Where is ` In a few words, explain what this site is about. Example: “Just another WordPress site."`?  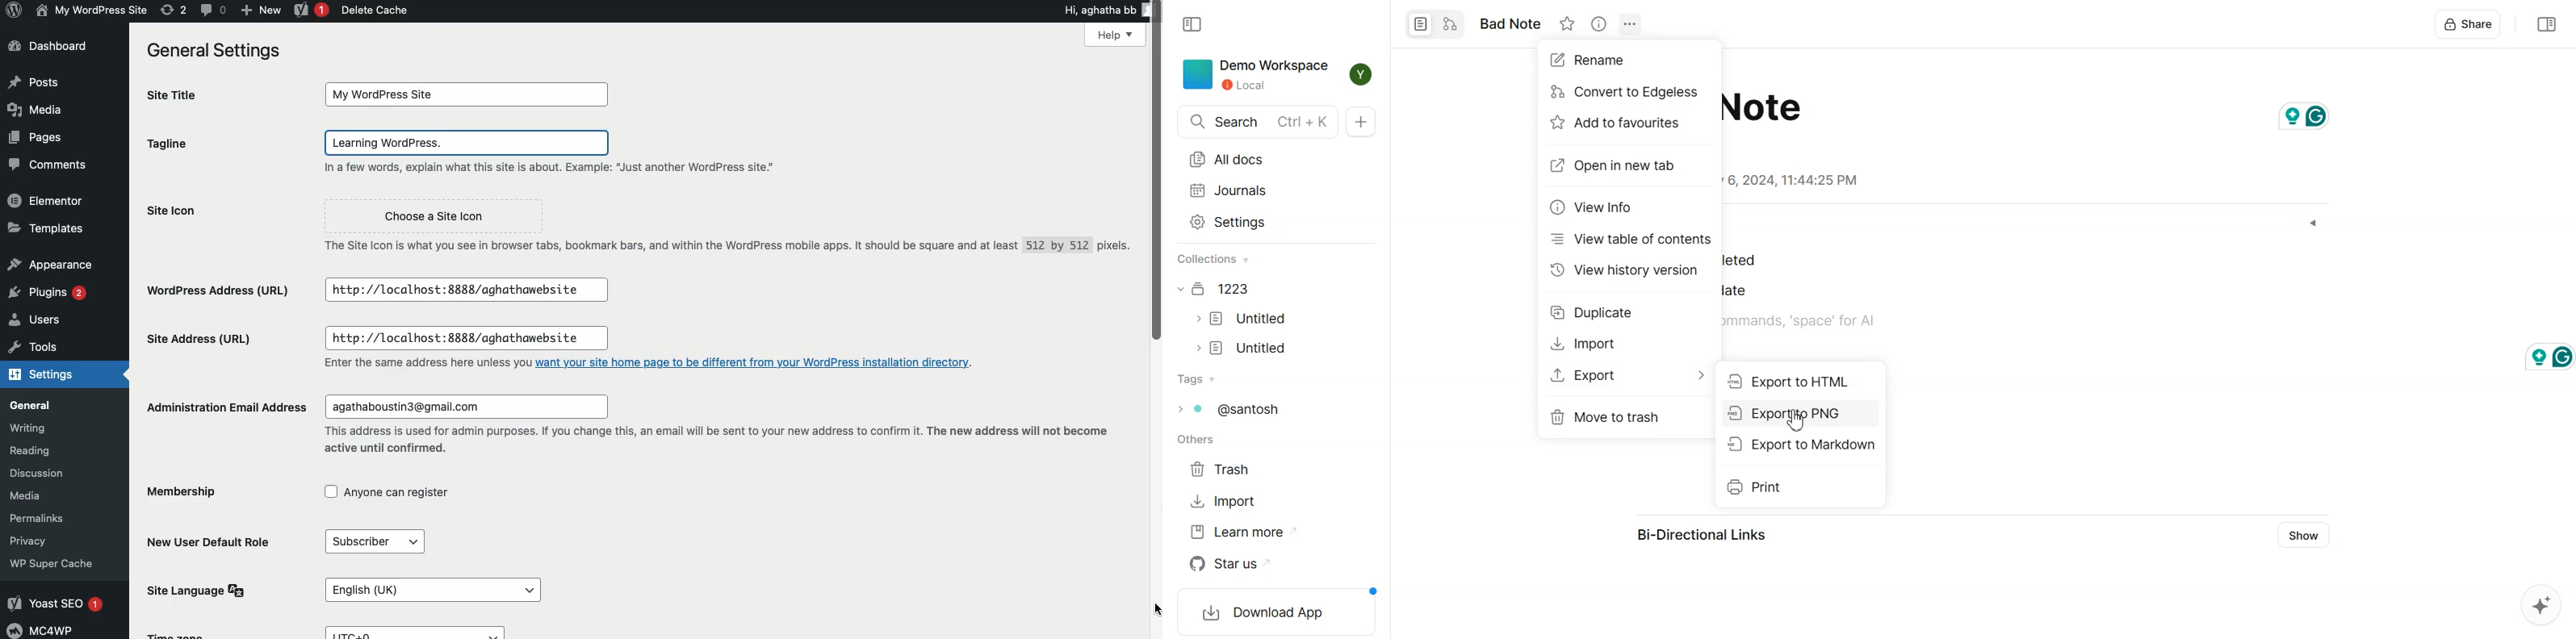
 In a few words, explain what this site is about. Example: “Just another WordPress site." is located at coordinates (567, 169).